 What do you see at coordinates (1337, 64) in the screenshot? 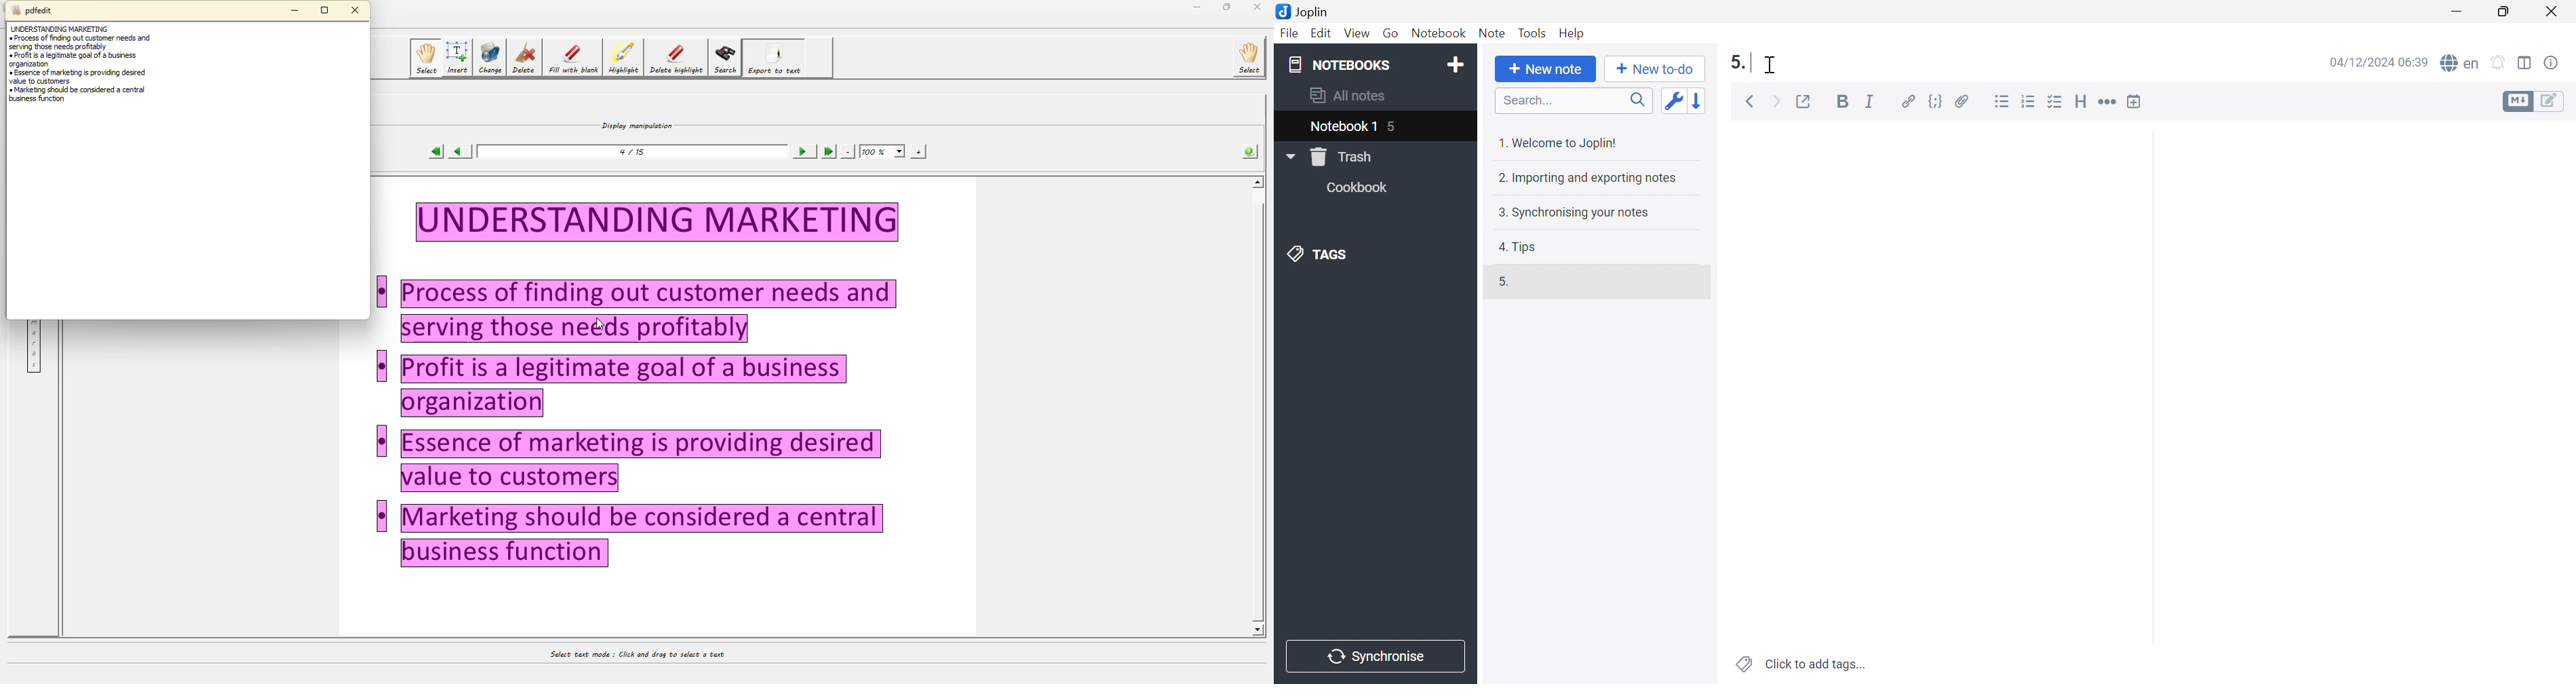
I see `NOTEBOOKS` at bounding box center [1337, 64].